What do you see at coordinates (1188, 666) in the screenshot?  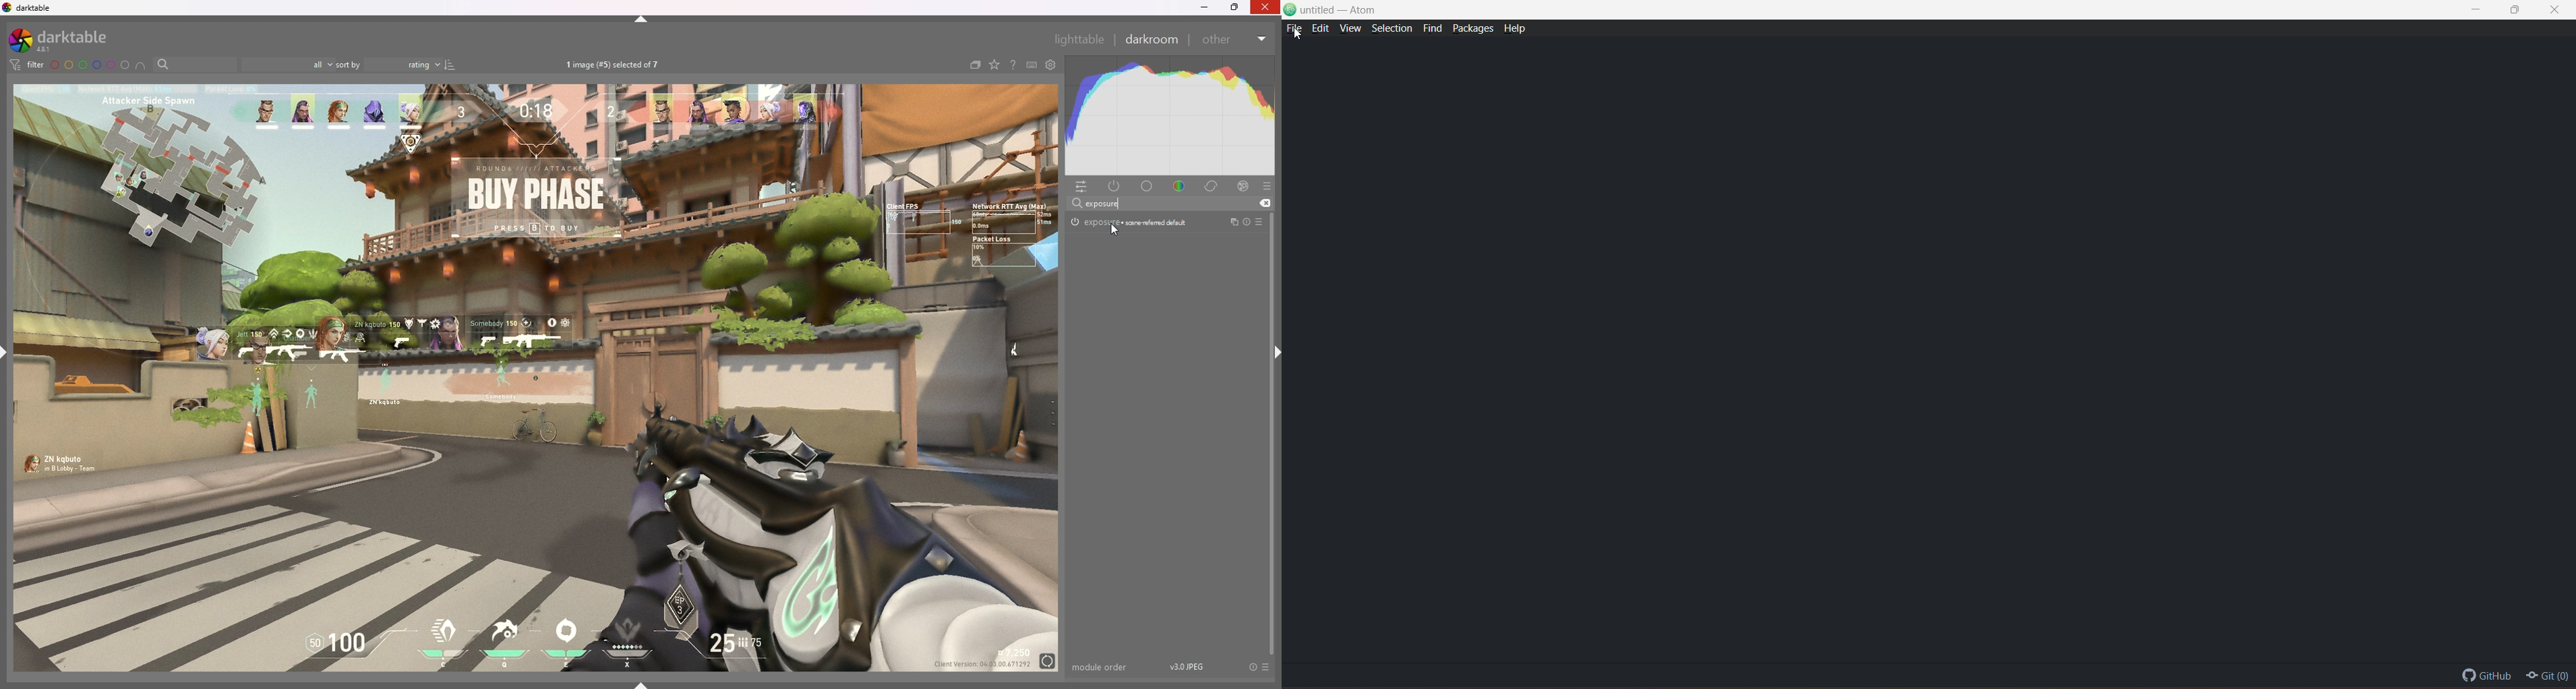 I see `version` at bounding box center [1188, 666].